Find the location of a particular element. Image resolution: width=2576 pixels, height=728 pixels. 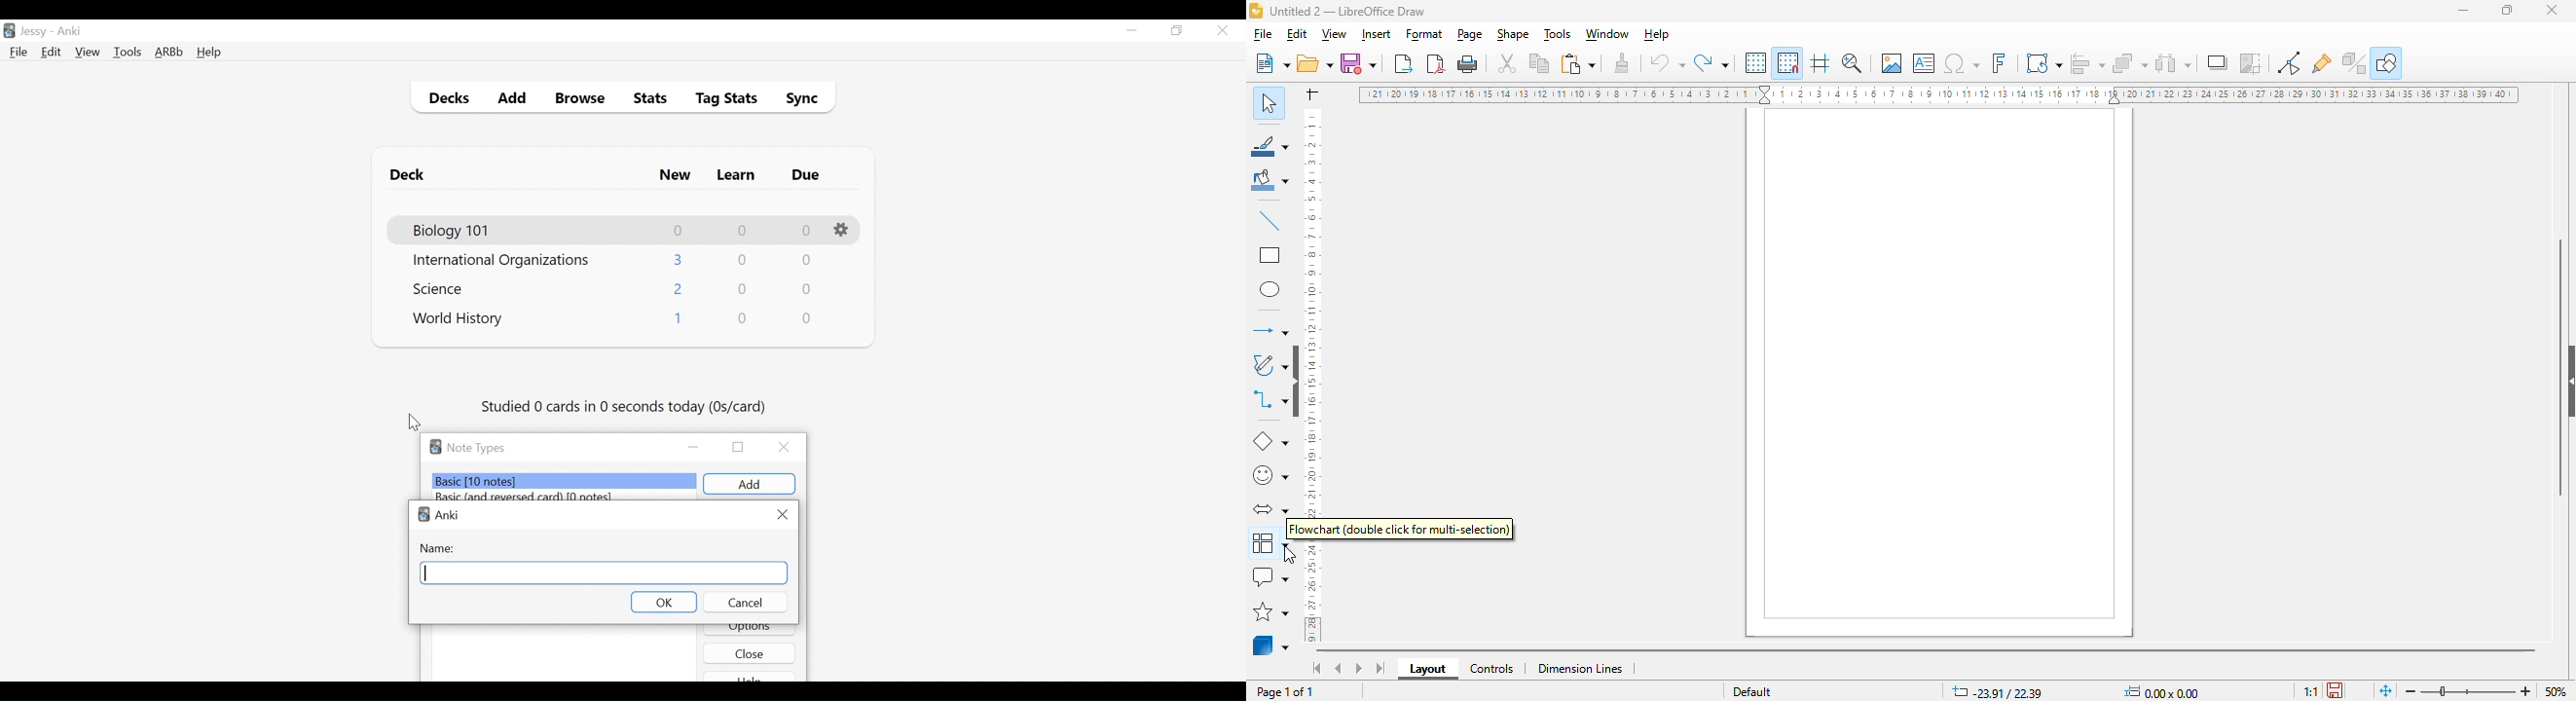

Options is located at coordinates (750, 630).